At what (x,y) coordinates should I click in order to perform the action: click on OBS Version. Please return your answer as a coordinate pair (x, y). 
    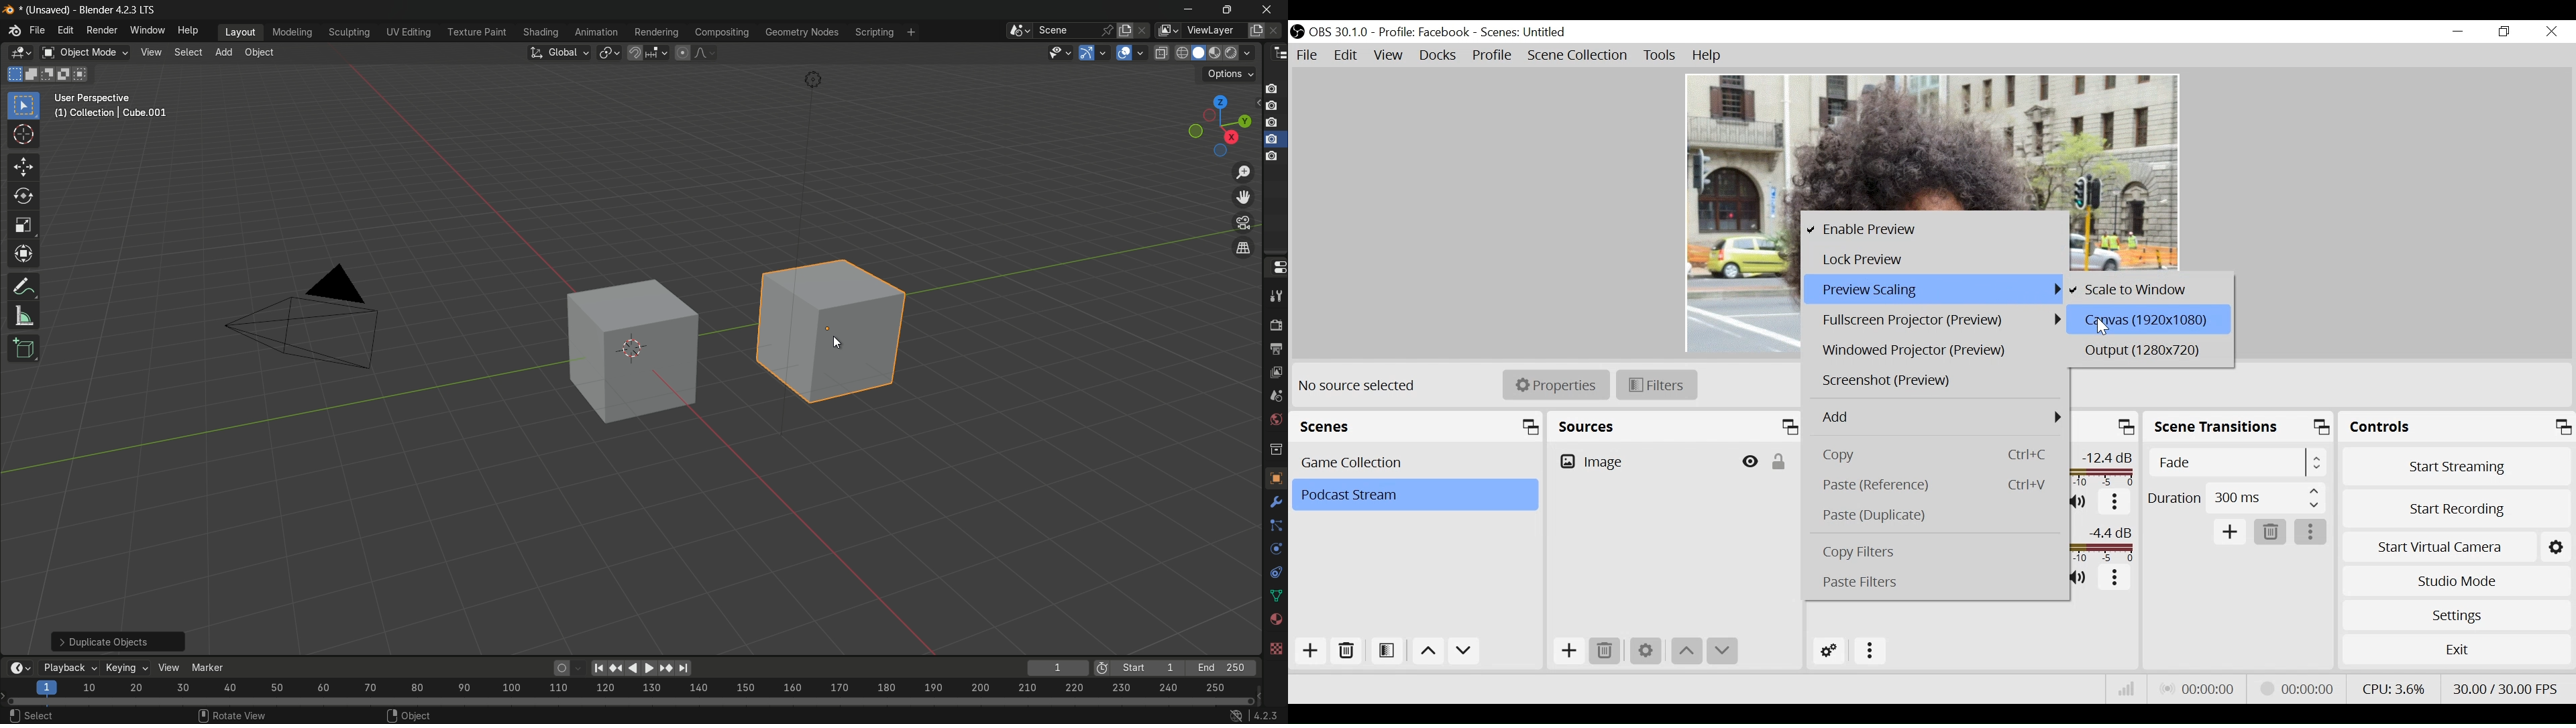
    Looking at the image, I should click on (1340, 33).